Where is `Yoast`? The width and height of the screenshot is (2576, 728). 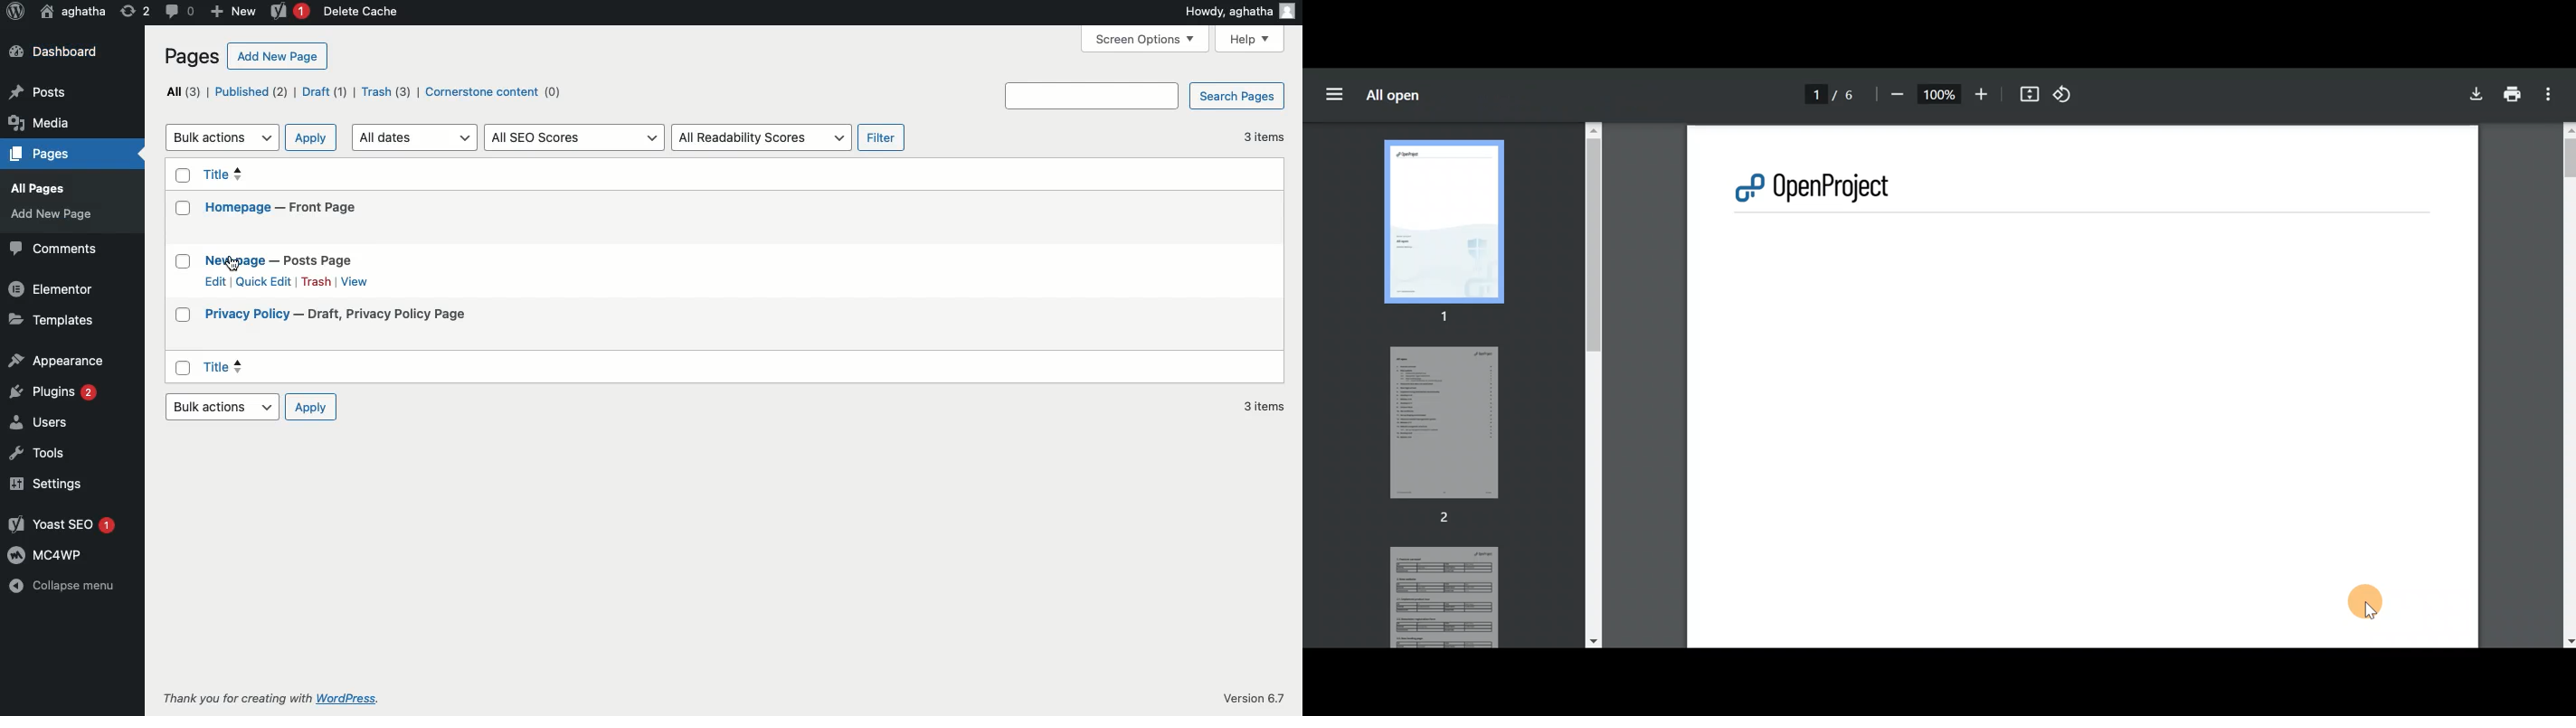
Yoast is located at coordinates (288, 12).